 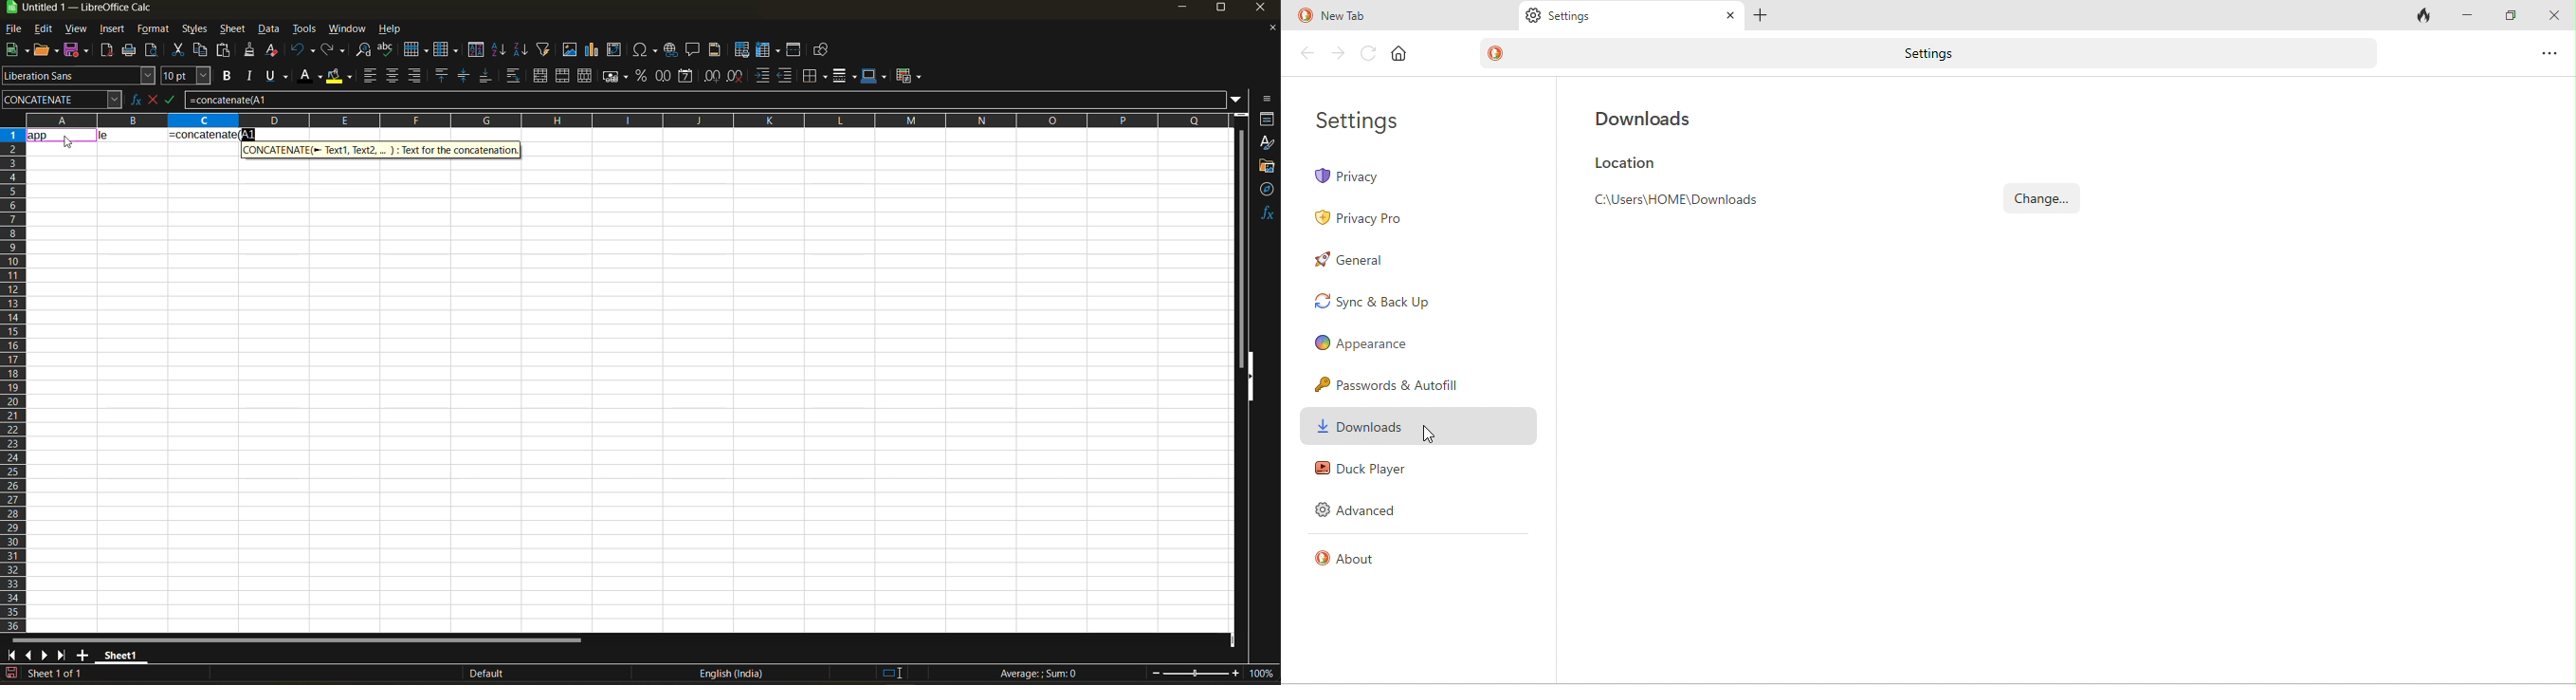 What do you see at coordinates (280, 75) in the screenshot?
I see `underline` at bounding box center [280, 75].